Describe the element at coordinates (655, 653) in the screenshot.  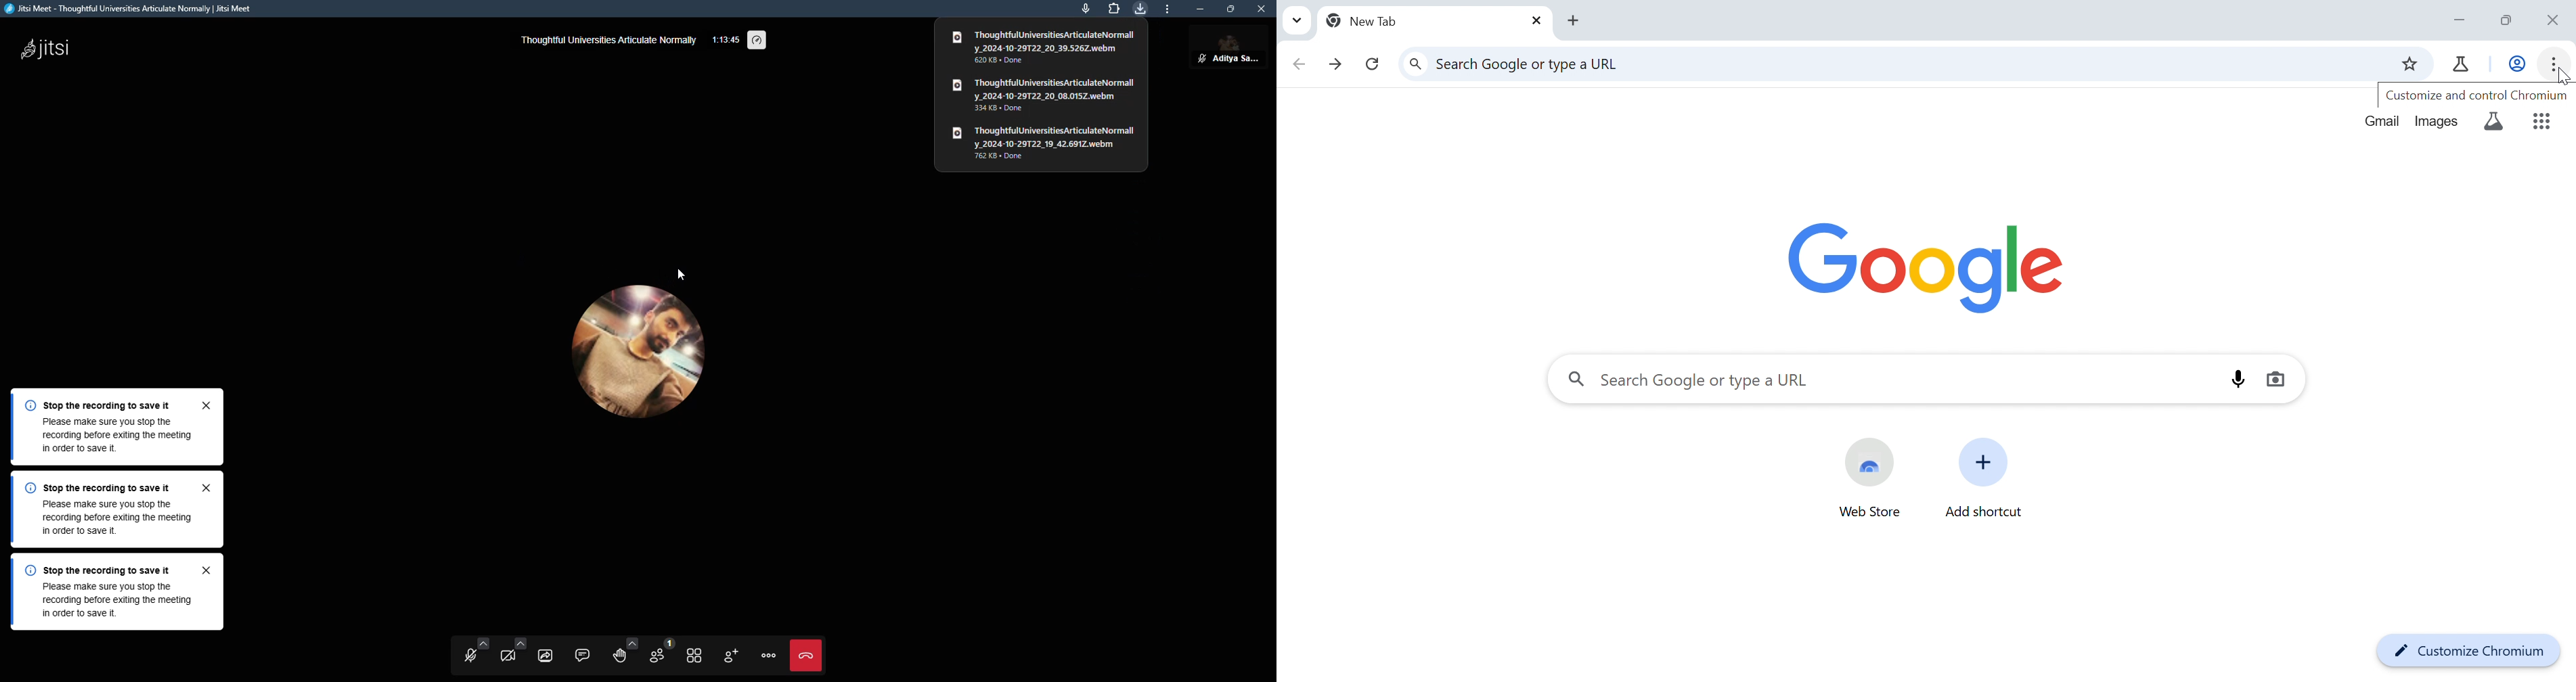
I see `participants` at that location.